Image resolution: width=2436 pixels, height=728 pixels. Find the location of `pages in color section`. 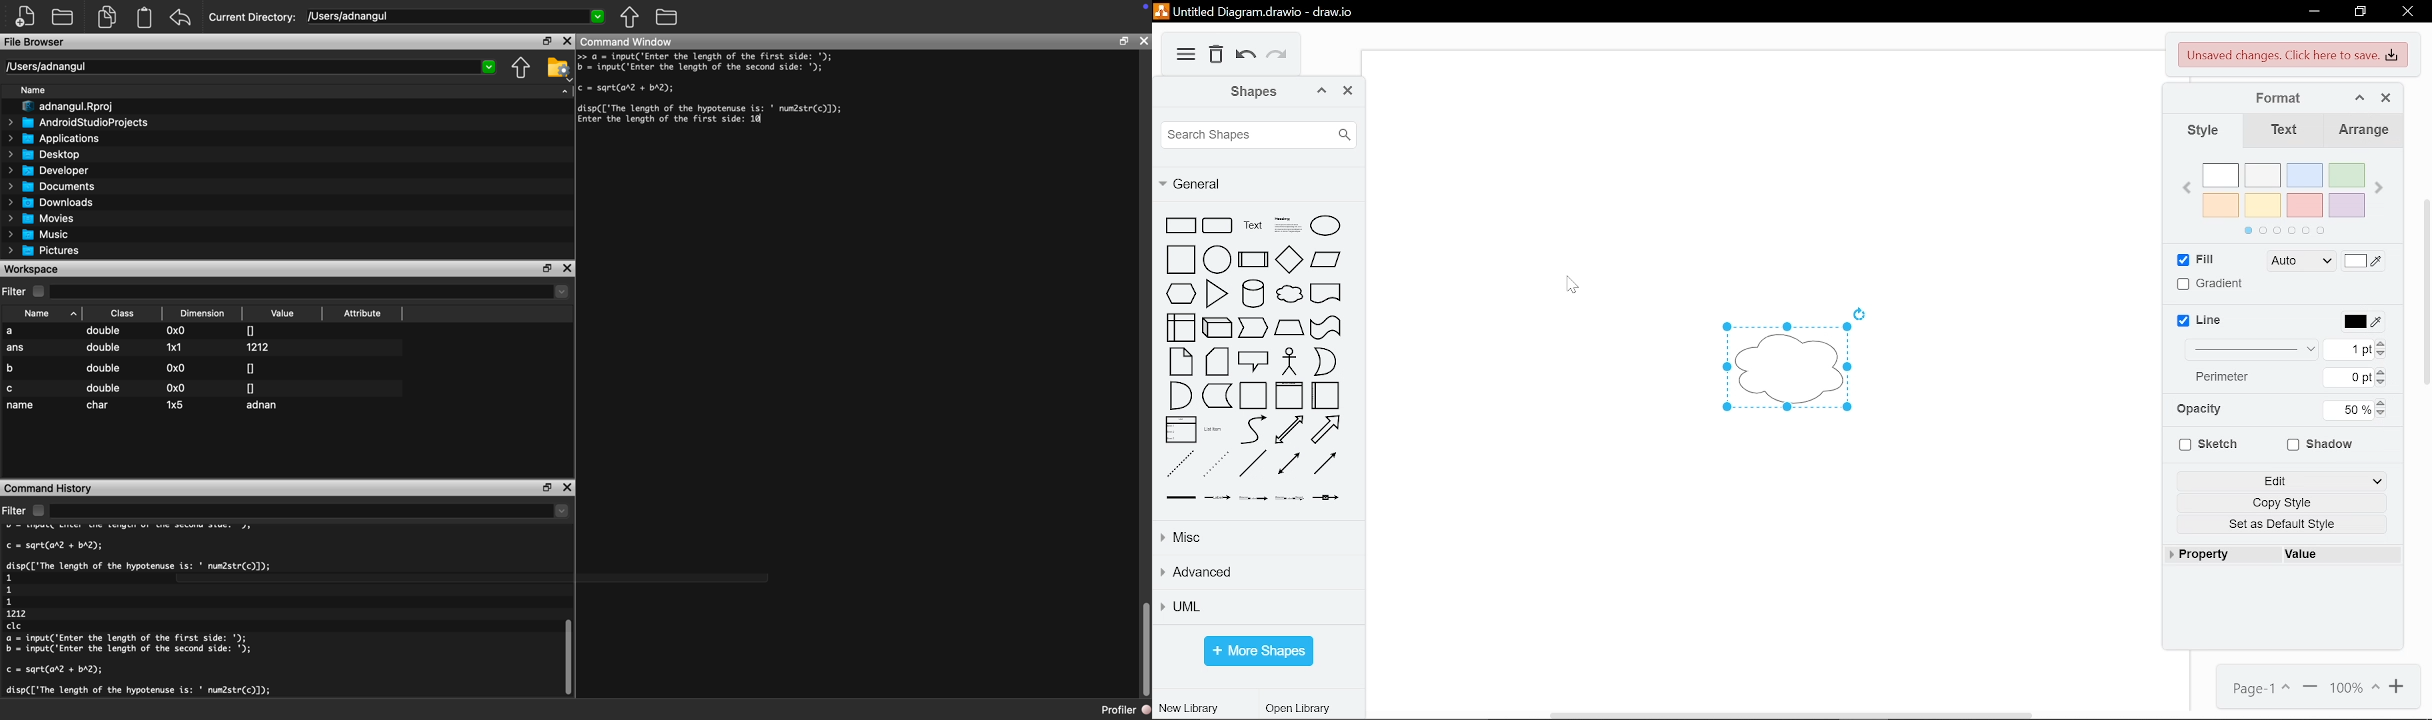

pages in color section is located at coordinates (2285, 231).